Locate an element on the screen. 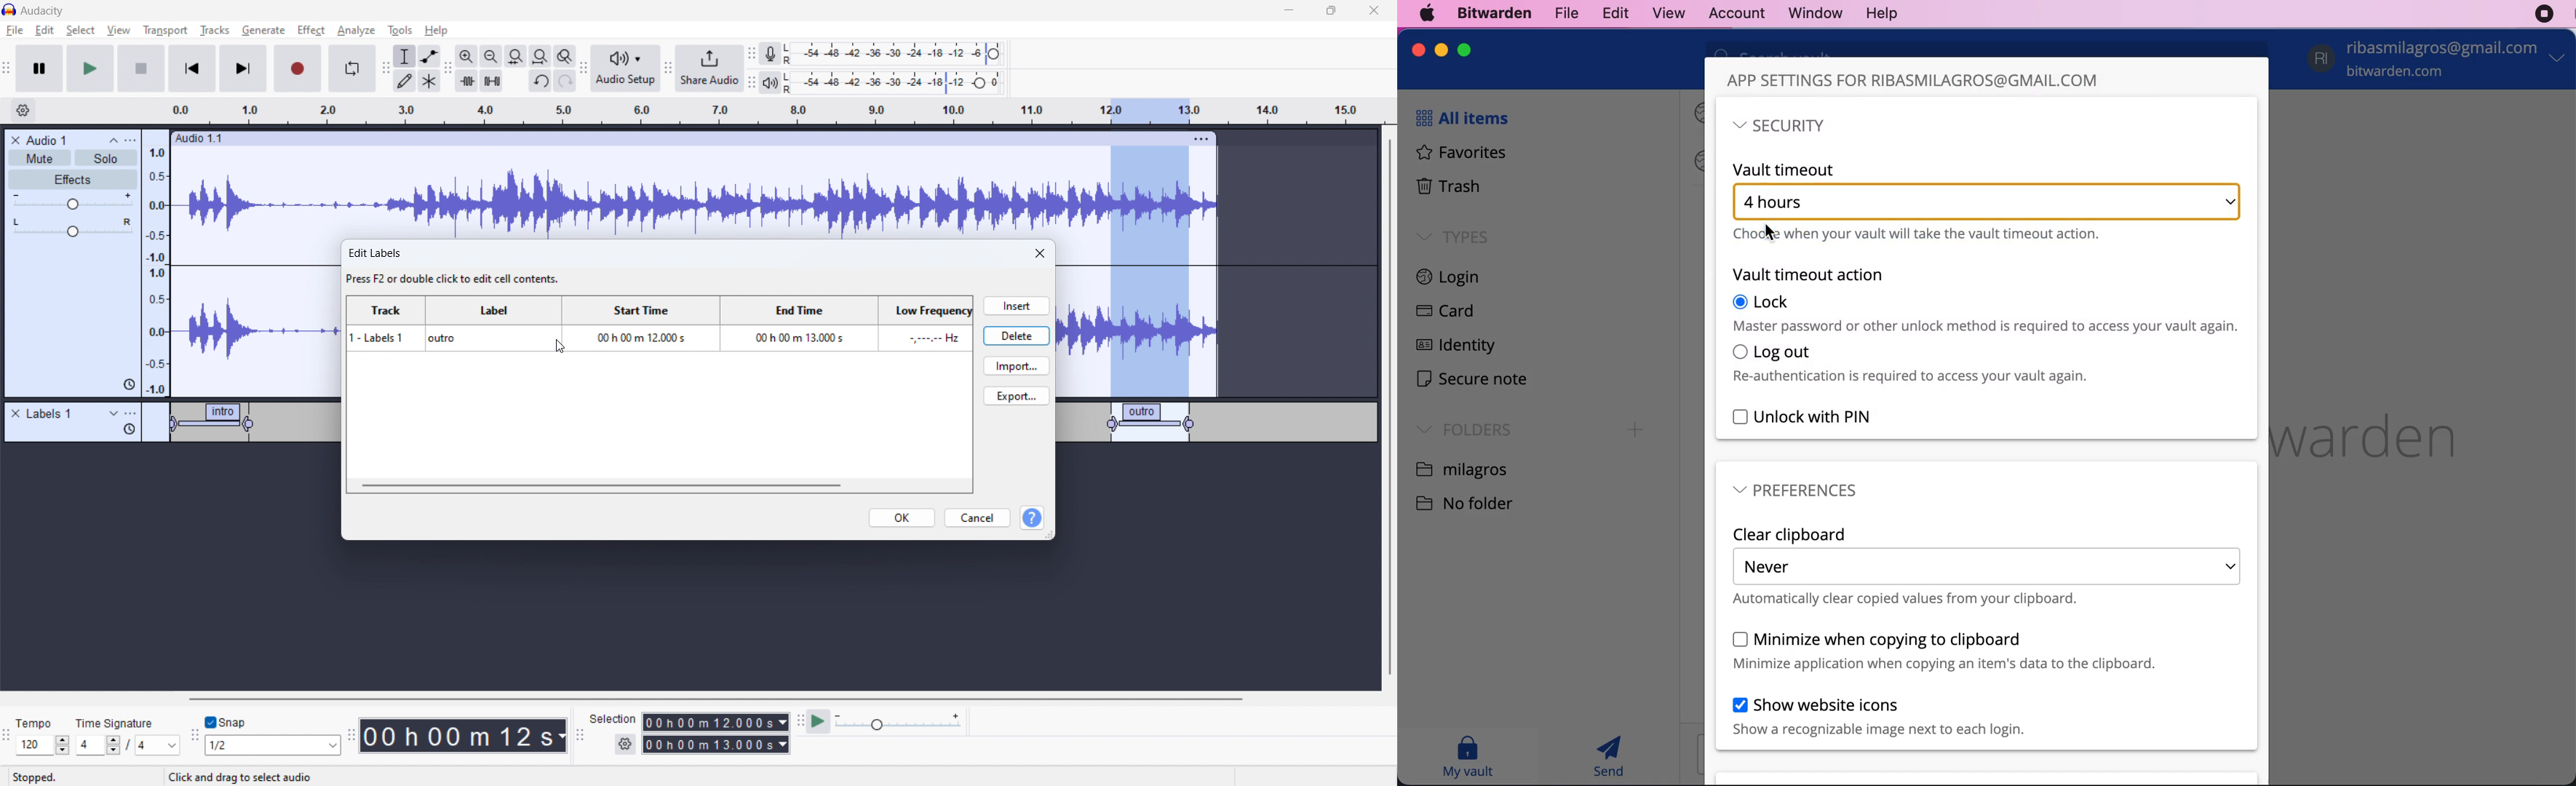 The height and width of the screenshot is (812, 2576). tools toolbar is located at coordinates (386, 68).